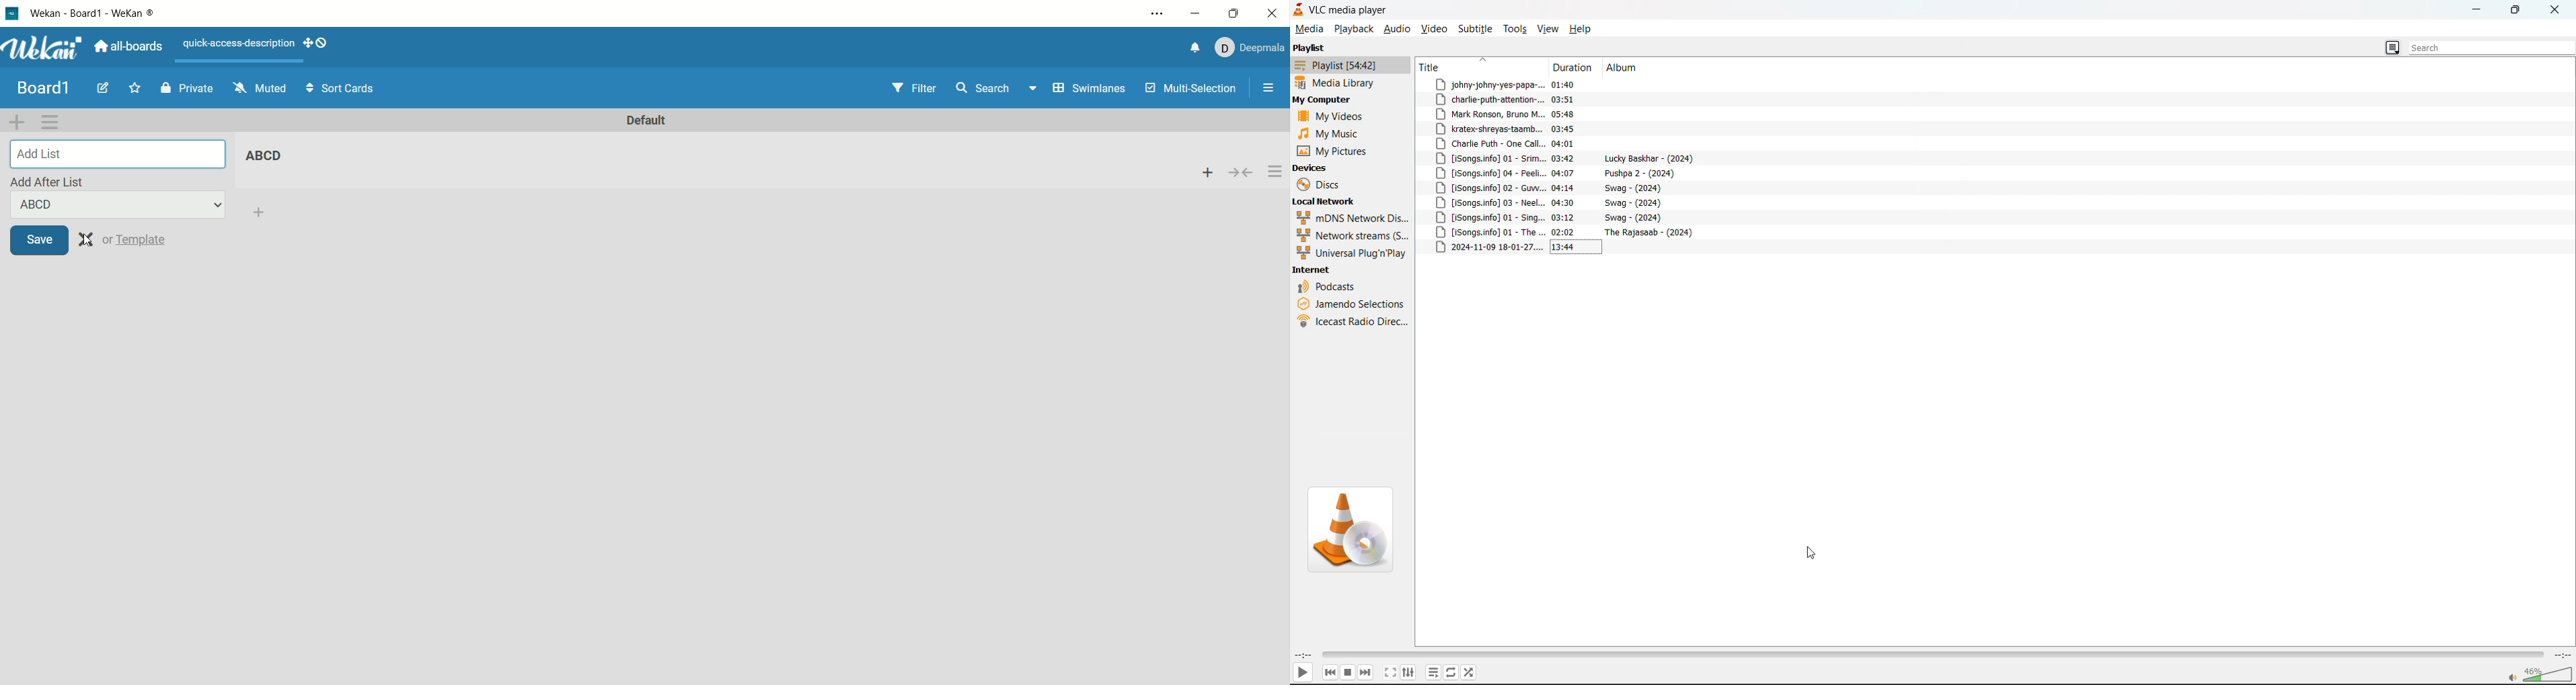 Image resolution: width=2576 pixels, height=700 pixels. Describe the element at coordinates (2541, 672) in the screenshot. I see `Visual Elements` at that location.